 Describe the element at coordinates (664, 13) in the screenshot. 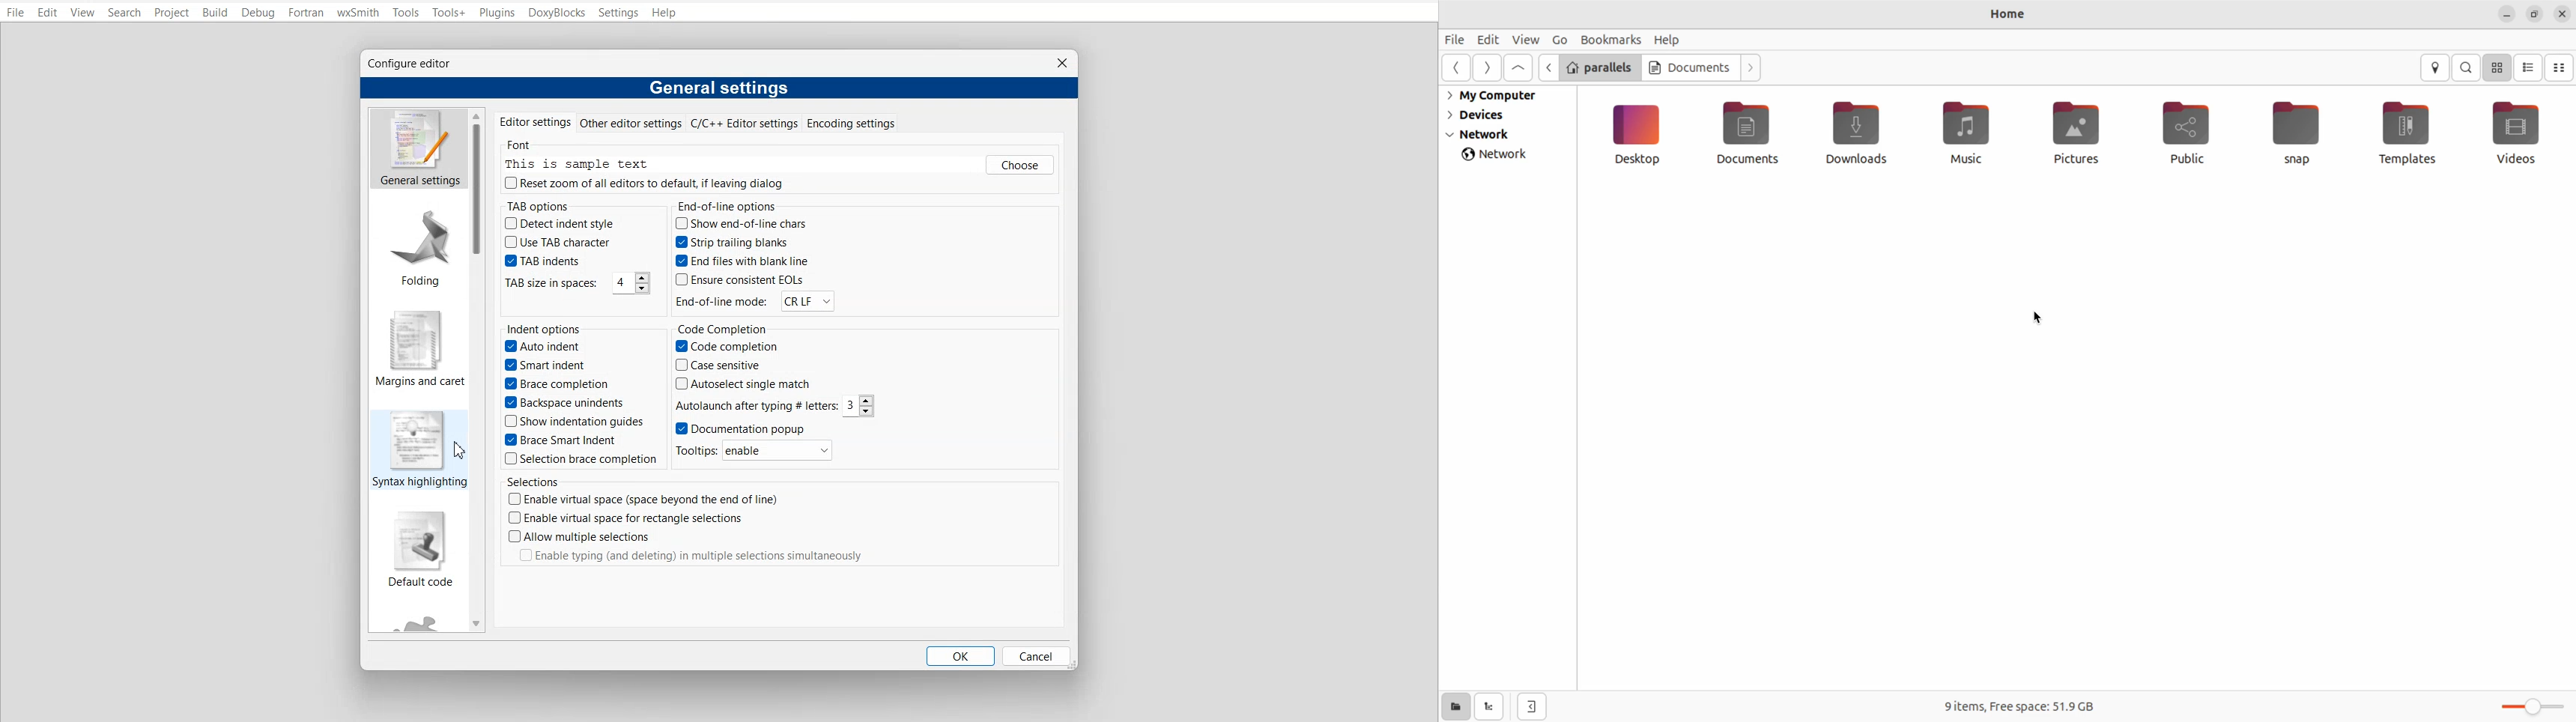

I see `Help` at that location.